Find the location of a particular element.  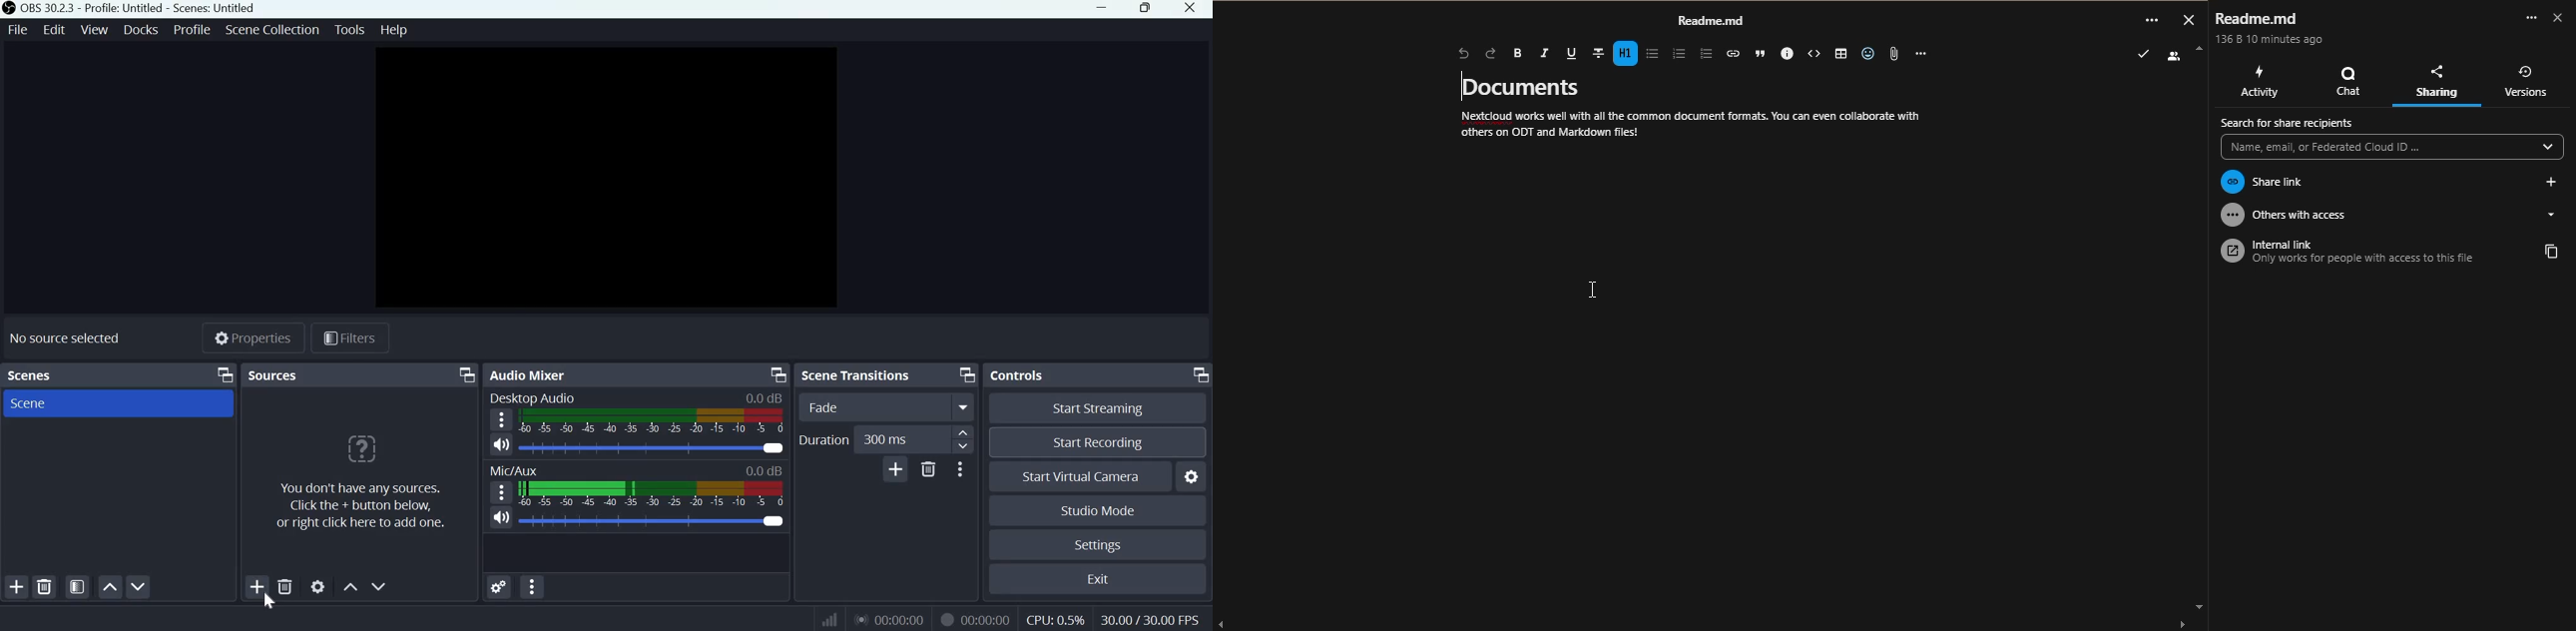

30.00/30.00 FPS is located at coordinates (1155, 618).